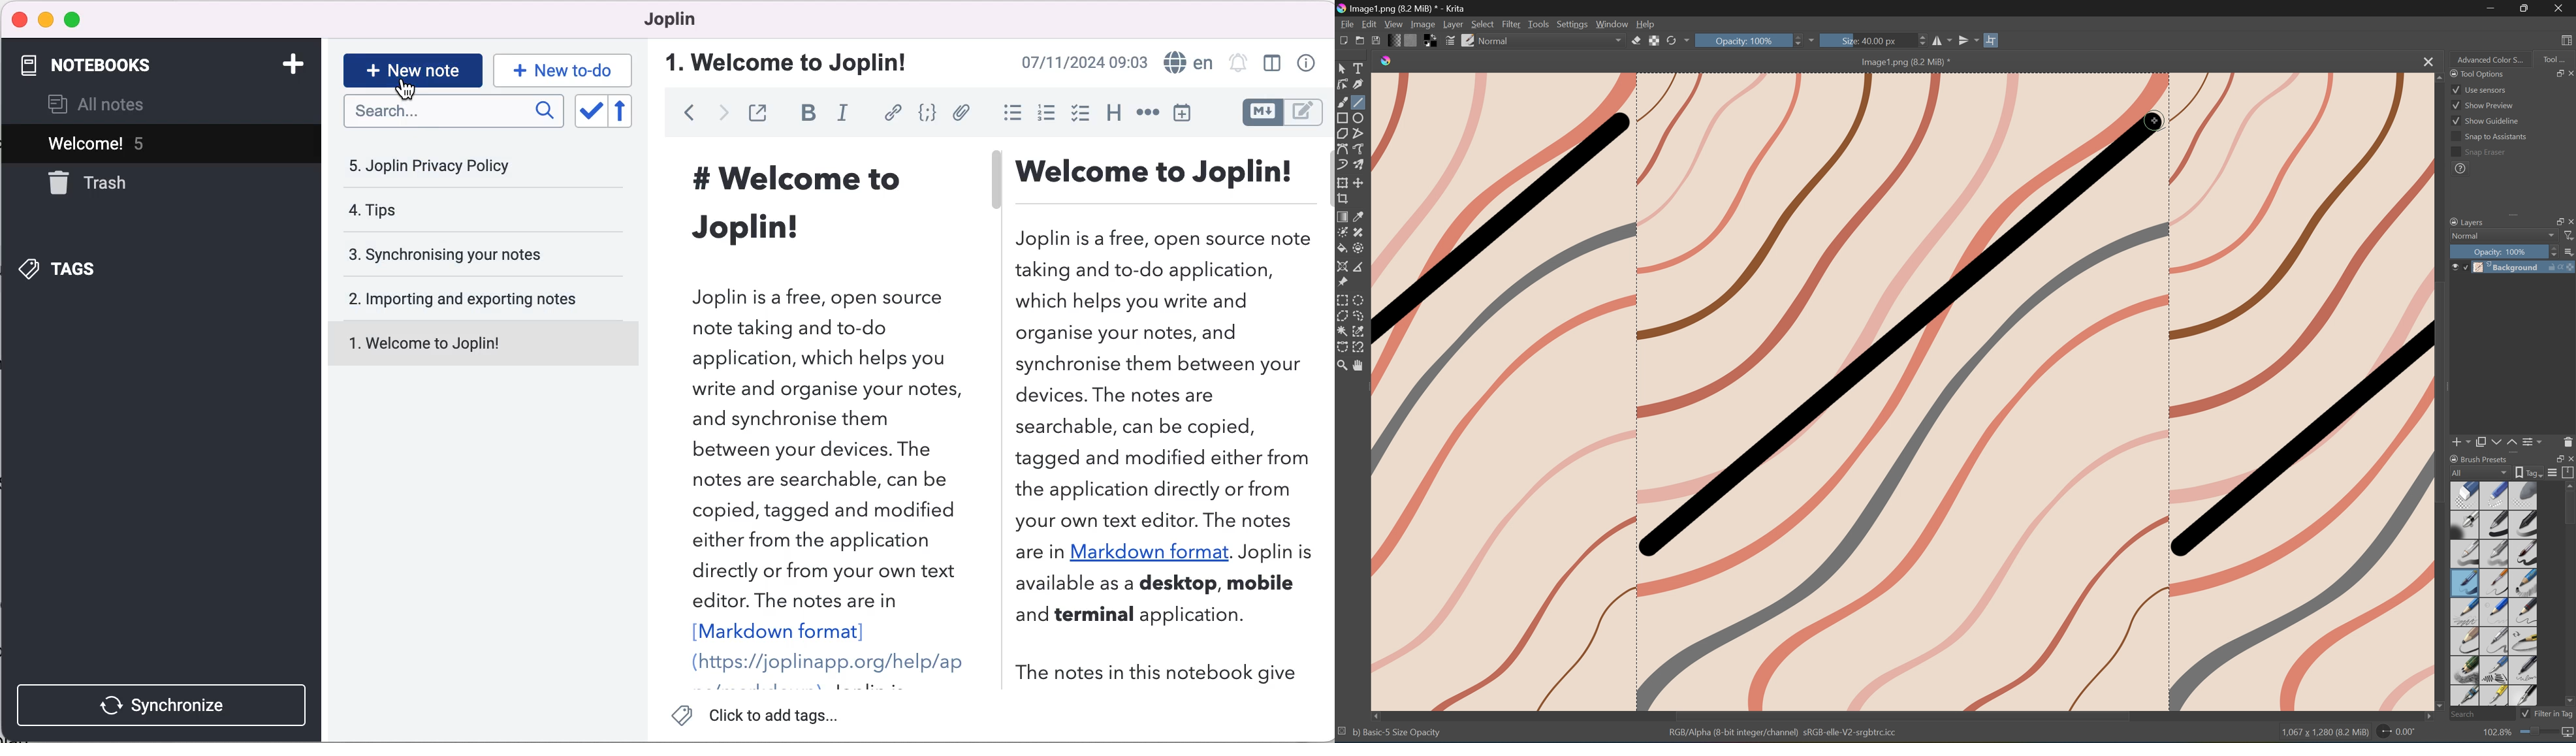 Image resolution: width=2576 pixels, height=756 pixels. What do you see at coordinates (1671, 41) in the screenshot?
I see `Reload original preset` at bounding box center [1671, 41].